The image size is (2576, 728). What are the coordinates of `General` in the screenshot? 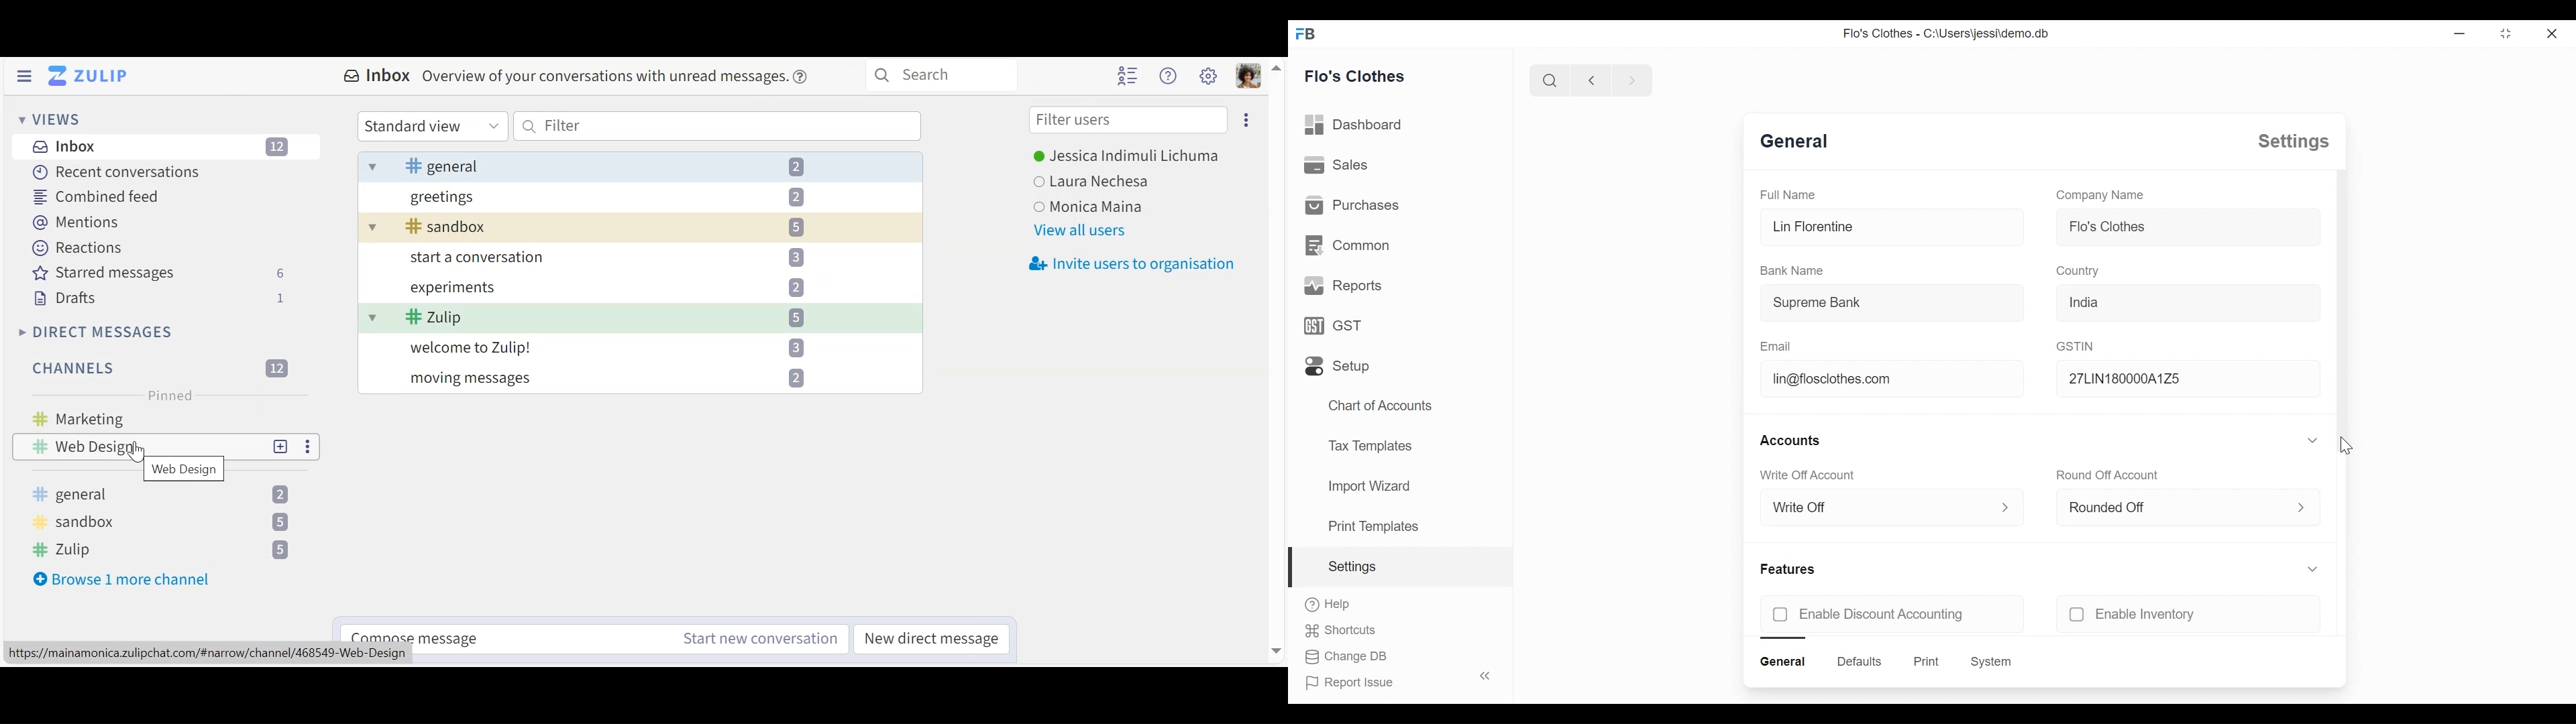 It's located at (1801, 143).